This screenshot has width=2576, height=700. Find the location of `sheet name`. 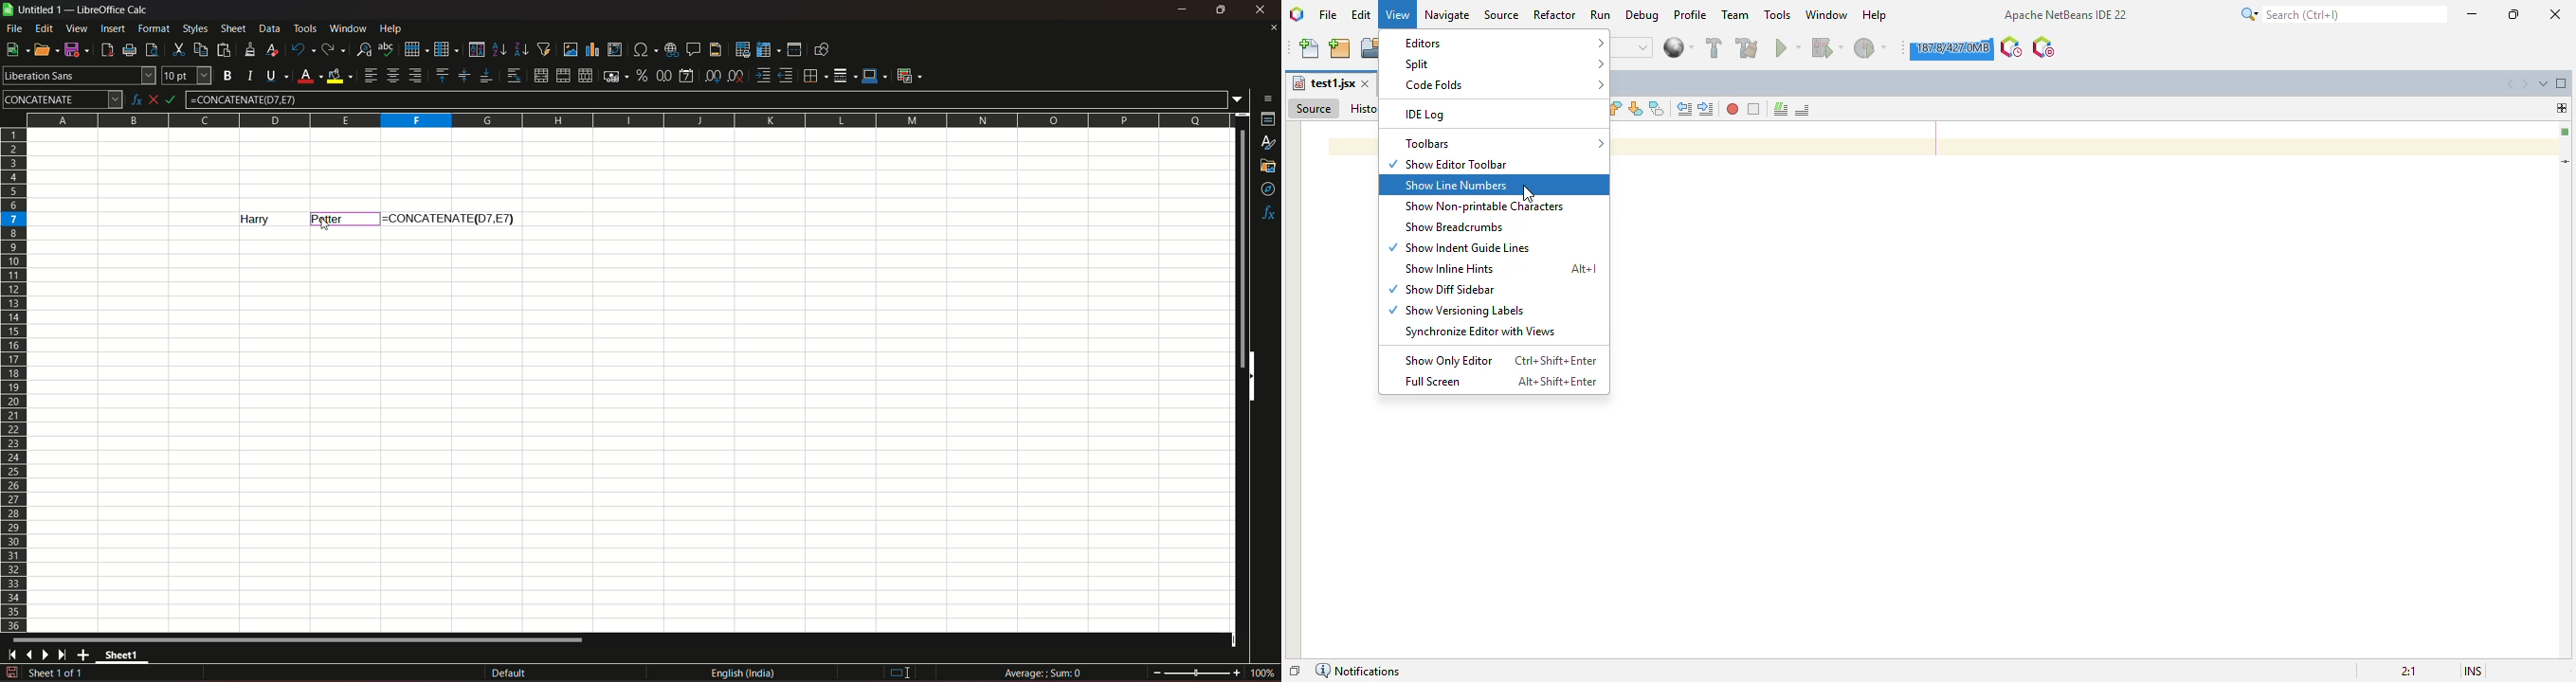

sheet name is located at coordinates (34, 10).